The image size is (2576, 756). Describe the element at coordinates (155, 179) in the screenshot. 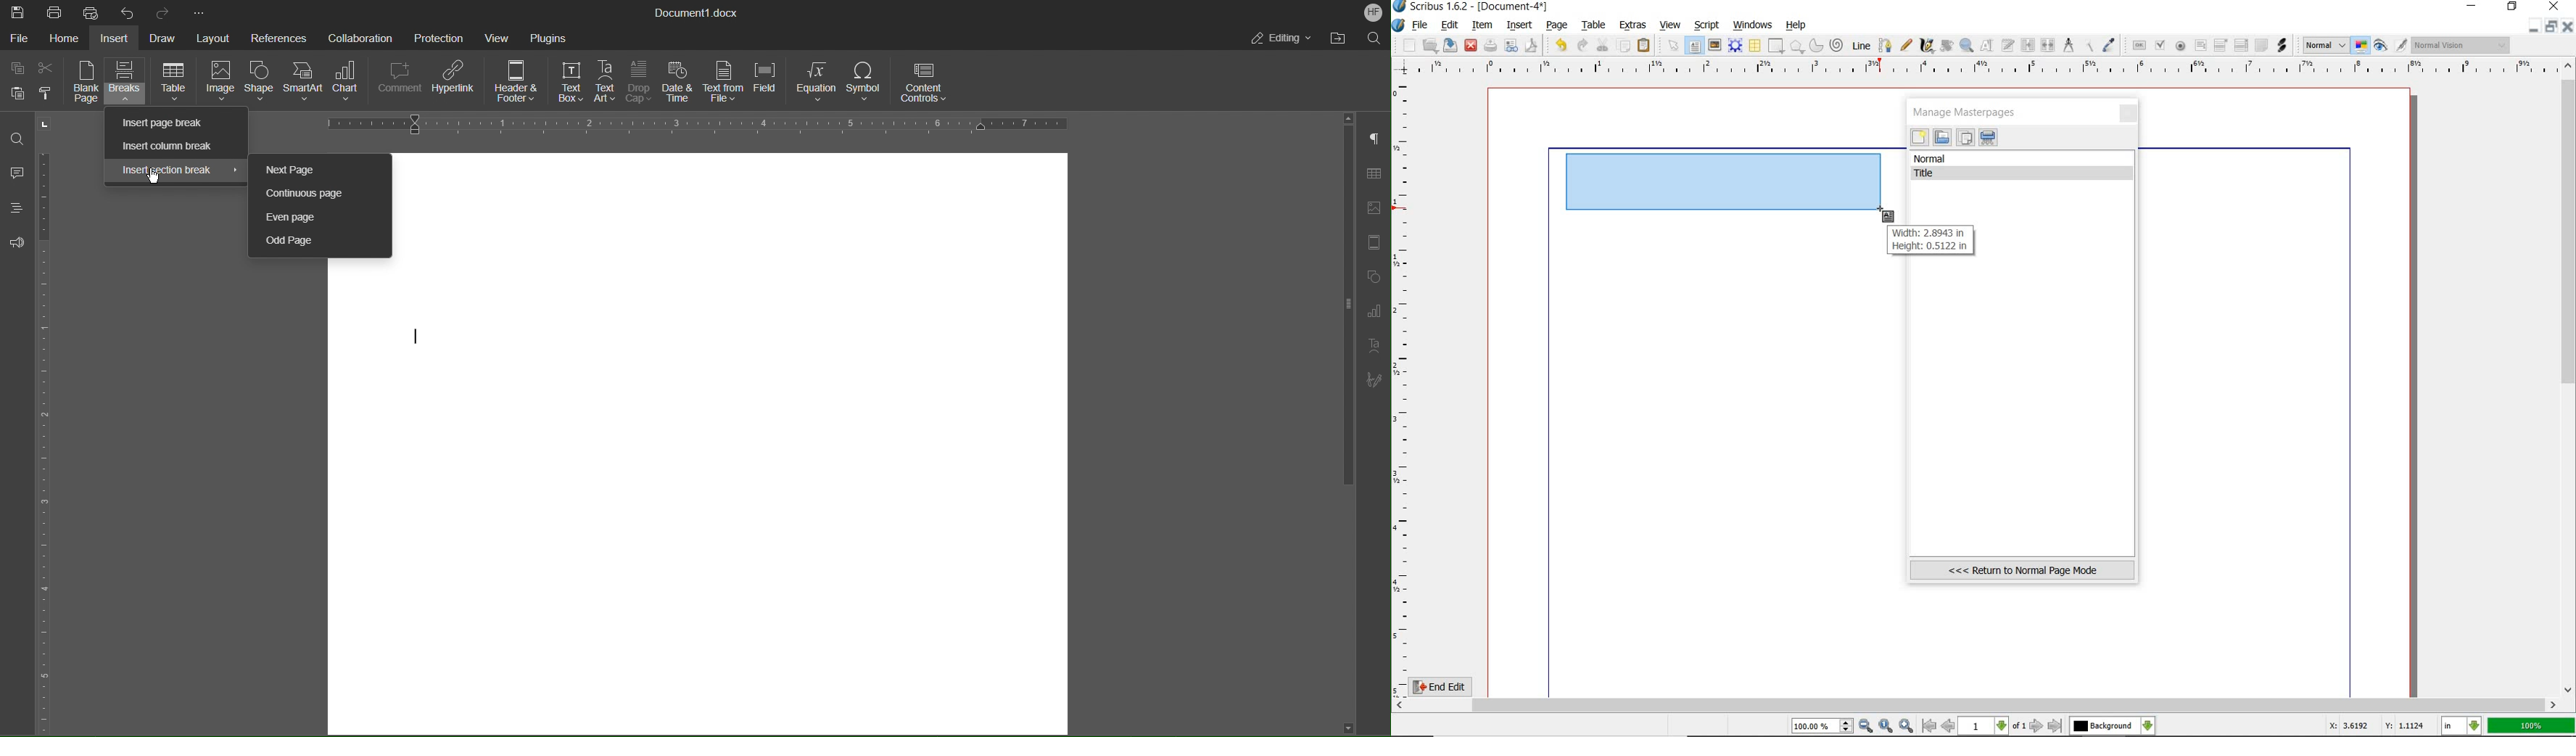

I see `cursor` at that location.